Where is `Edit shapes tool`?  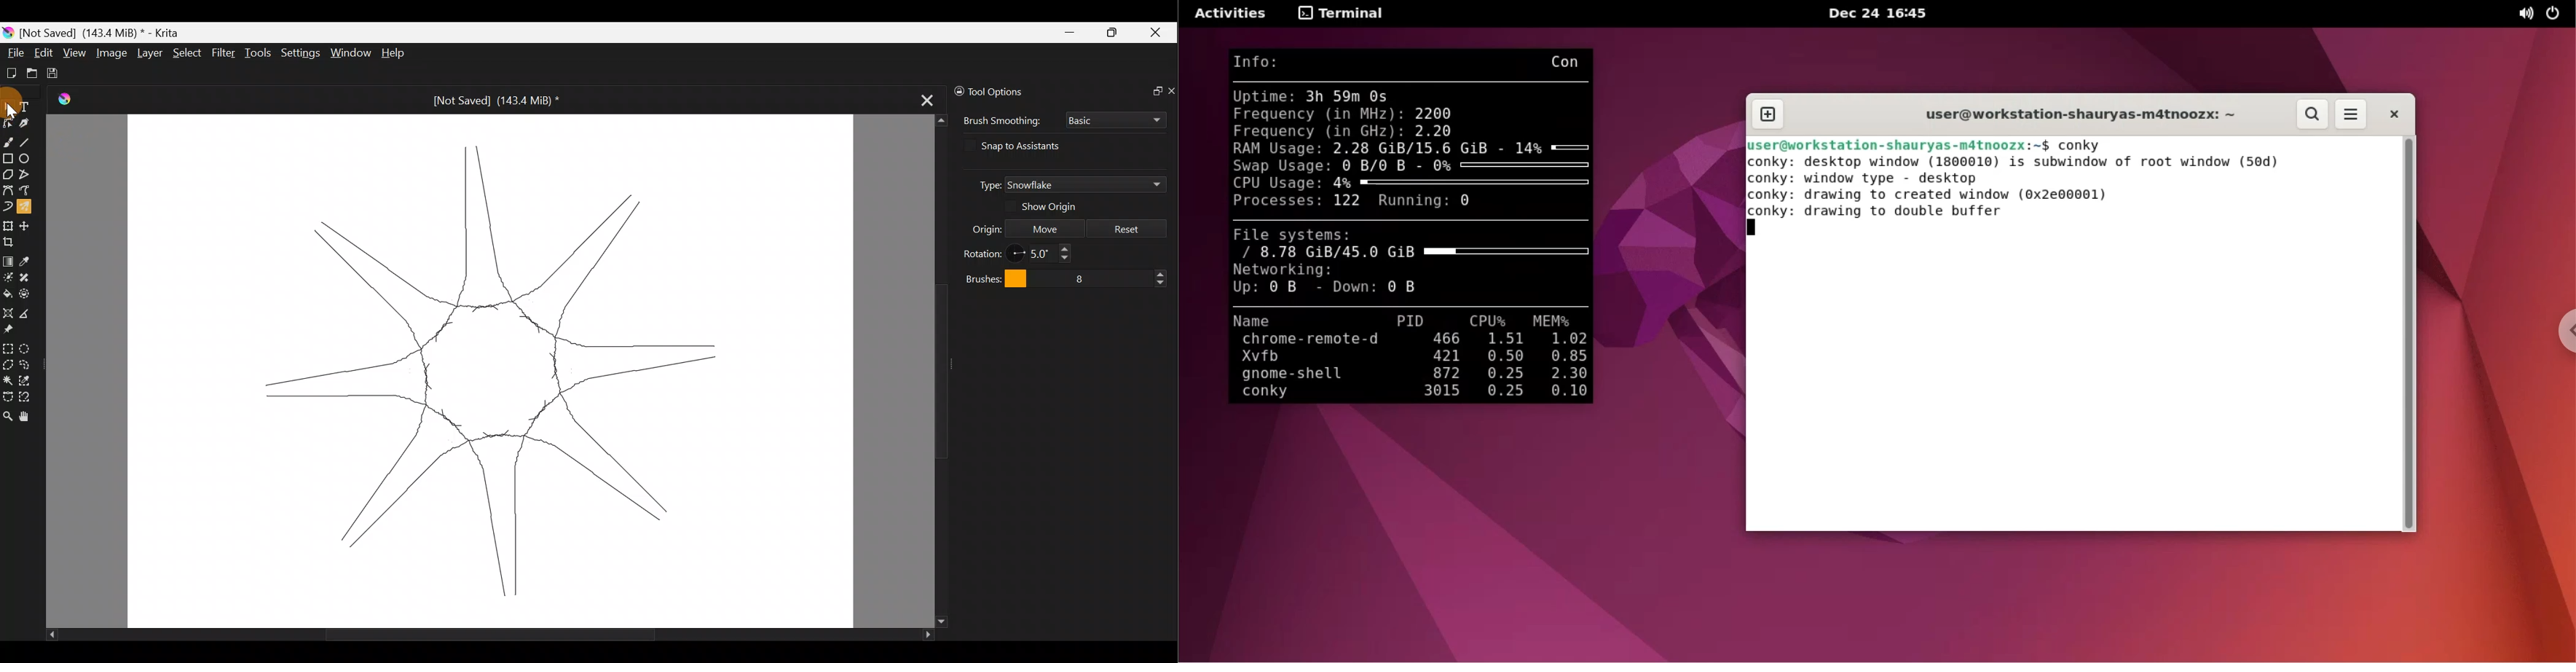 Edit shapes tool is located at coordinates (7, 123).